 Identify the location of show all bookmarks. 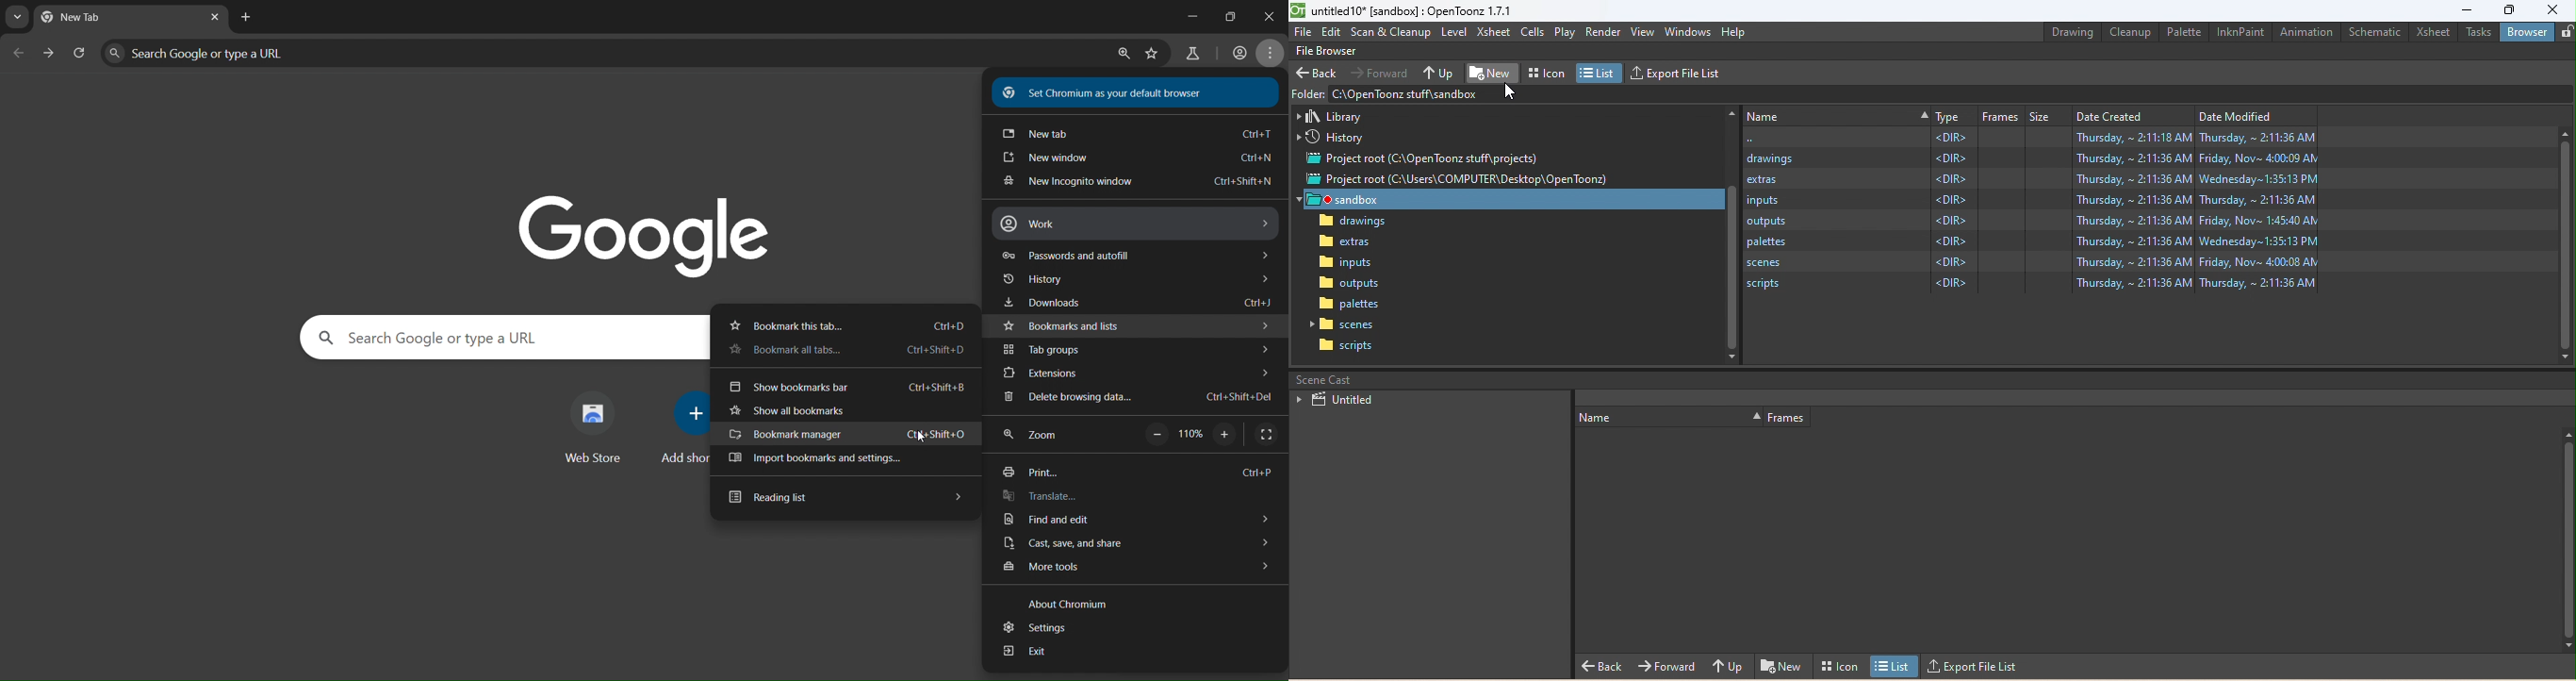
(793, 410).